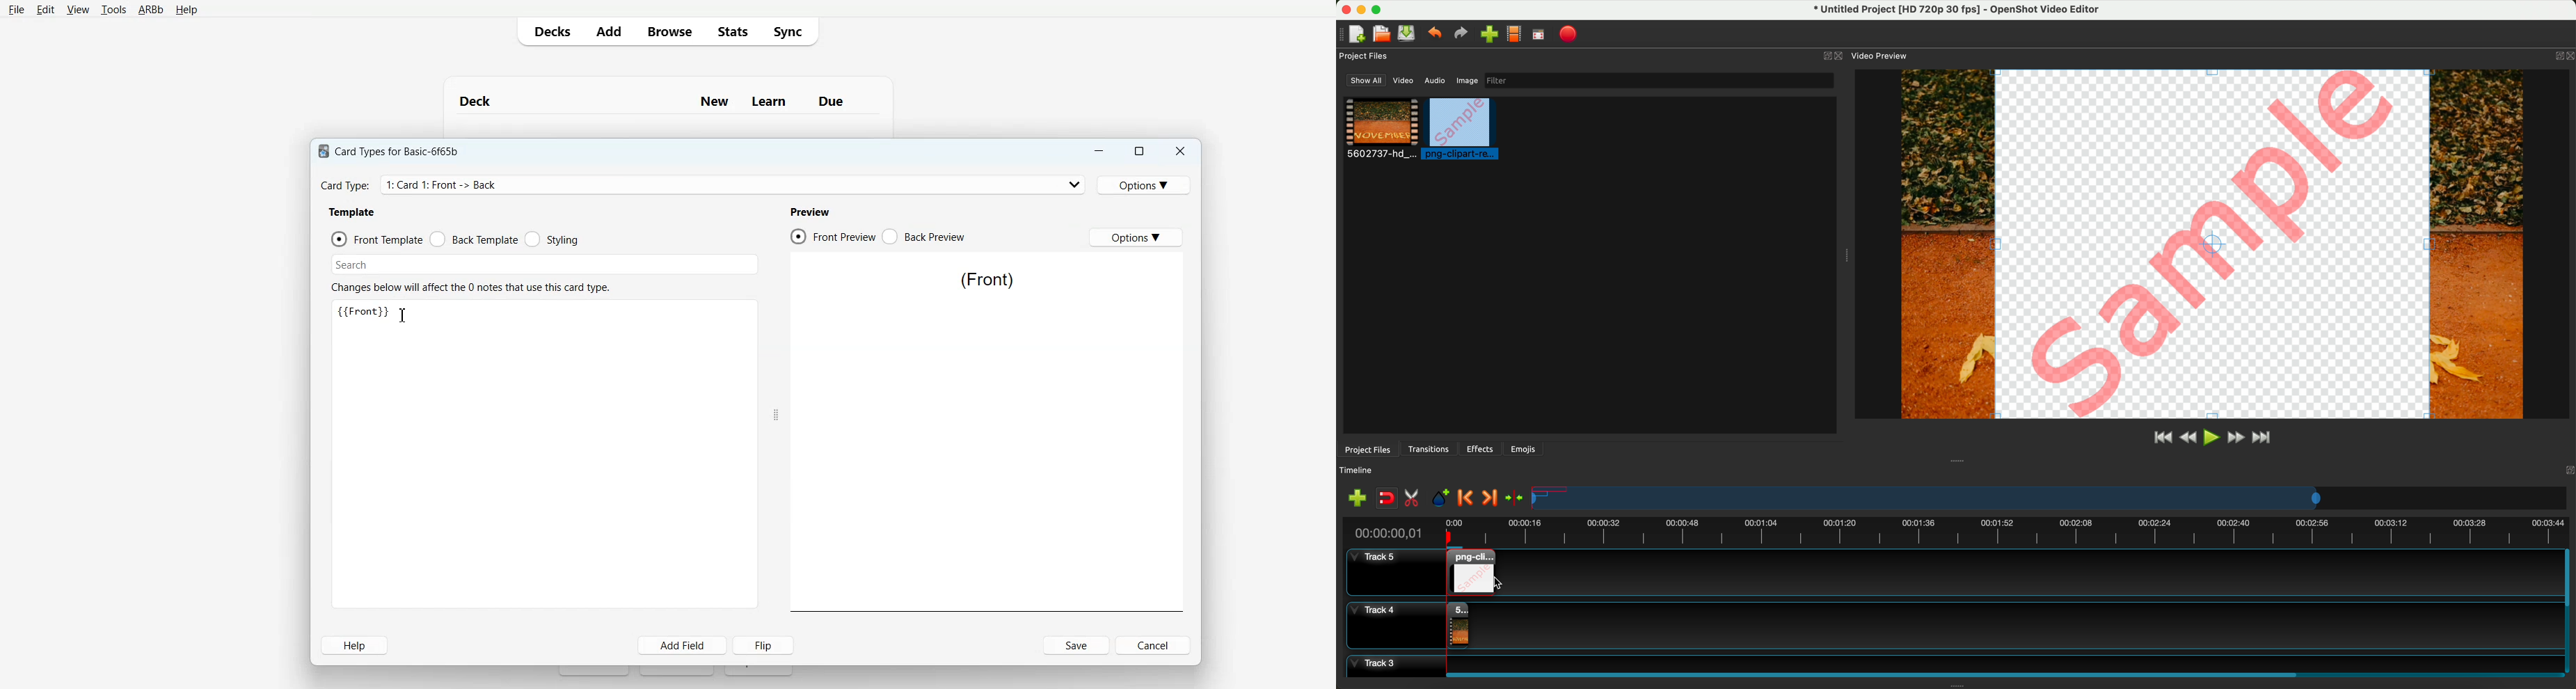 The height and width of the screenshot is (700, 2576). Describe the element at coordinates (1572, 34) in the screenshot. I see `export video` at that location.